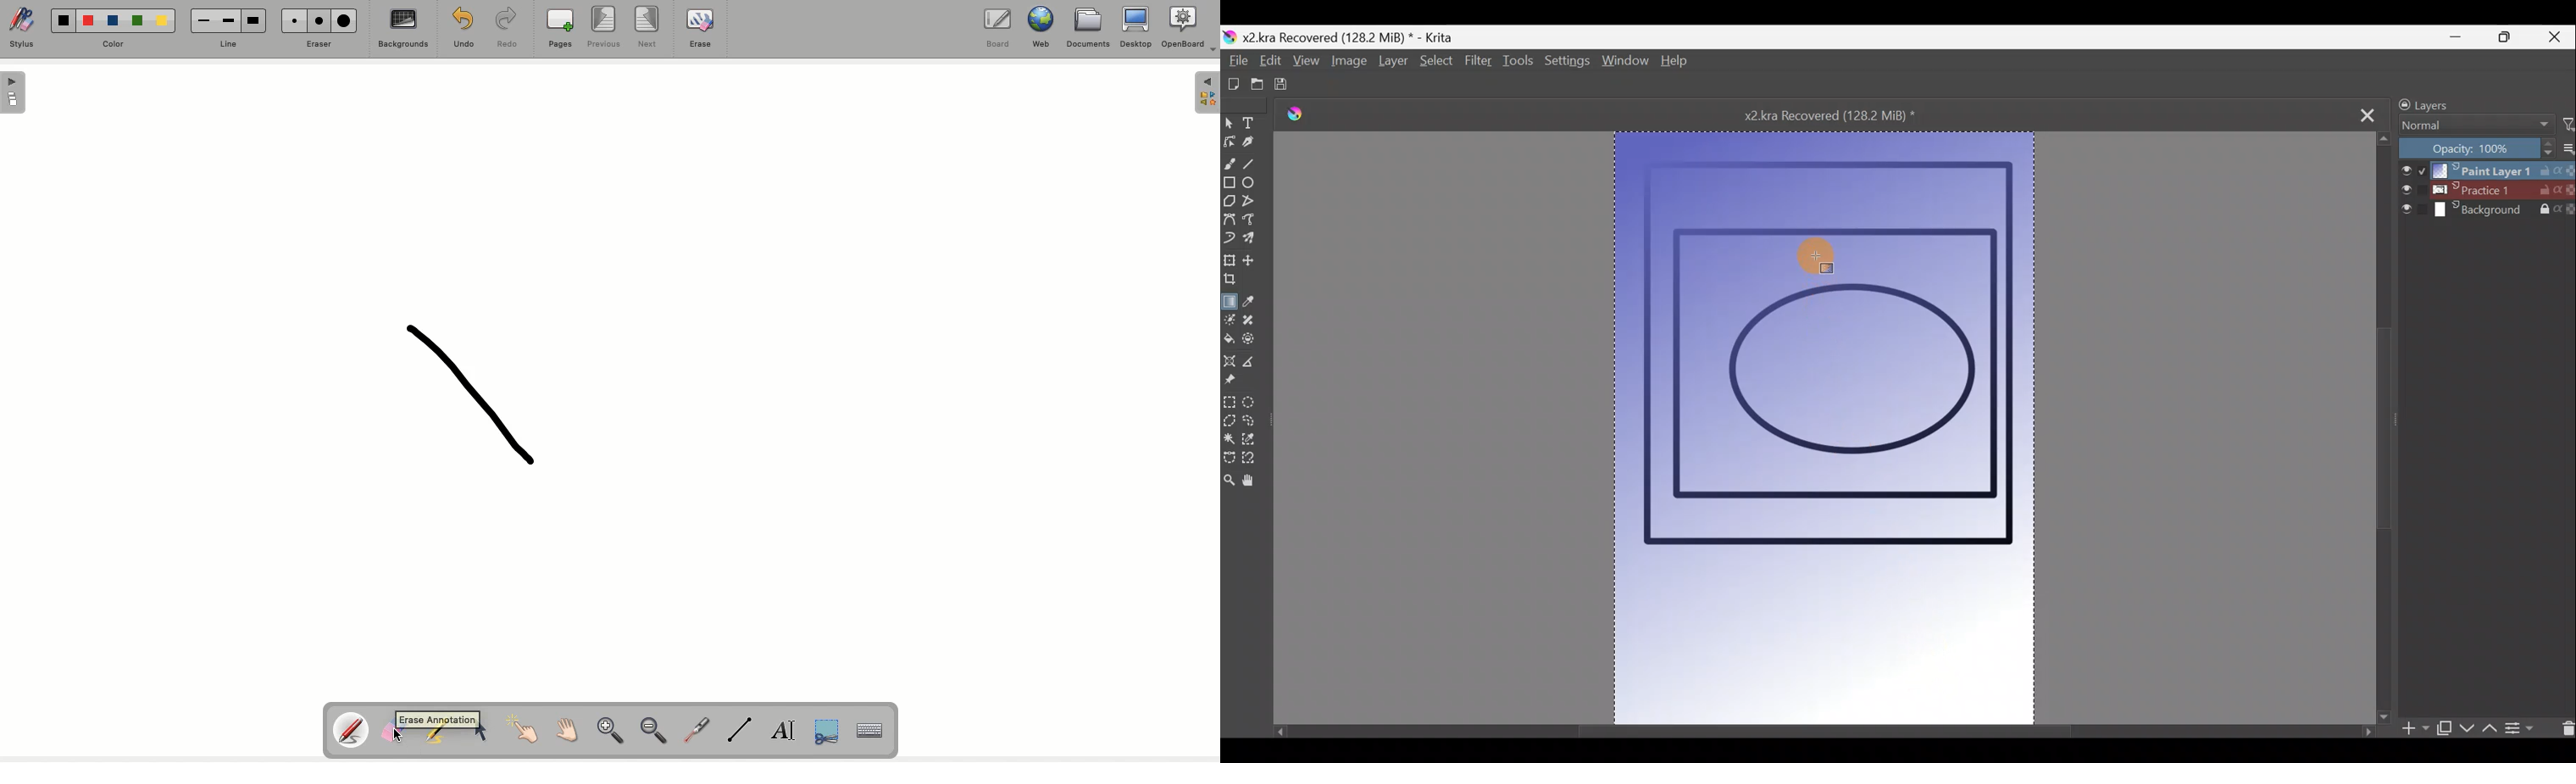  Describe the element at coordinates (1236, 61) in the screenshot. I see `File` at that location.